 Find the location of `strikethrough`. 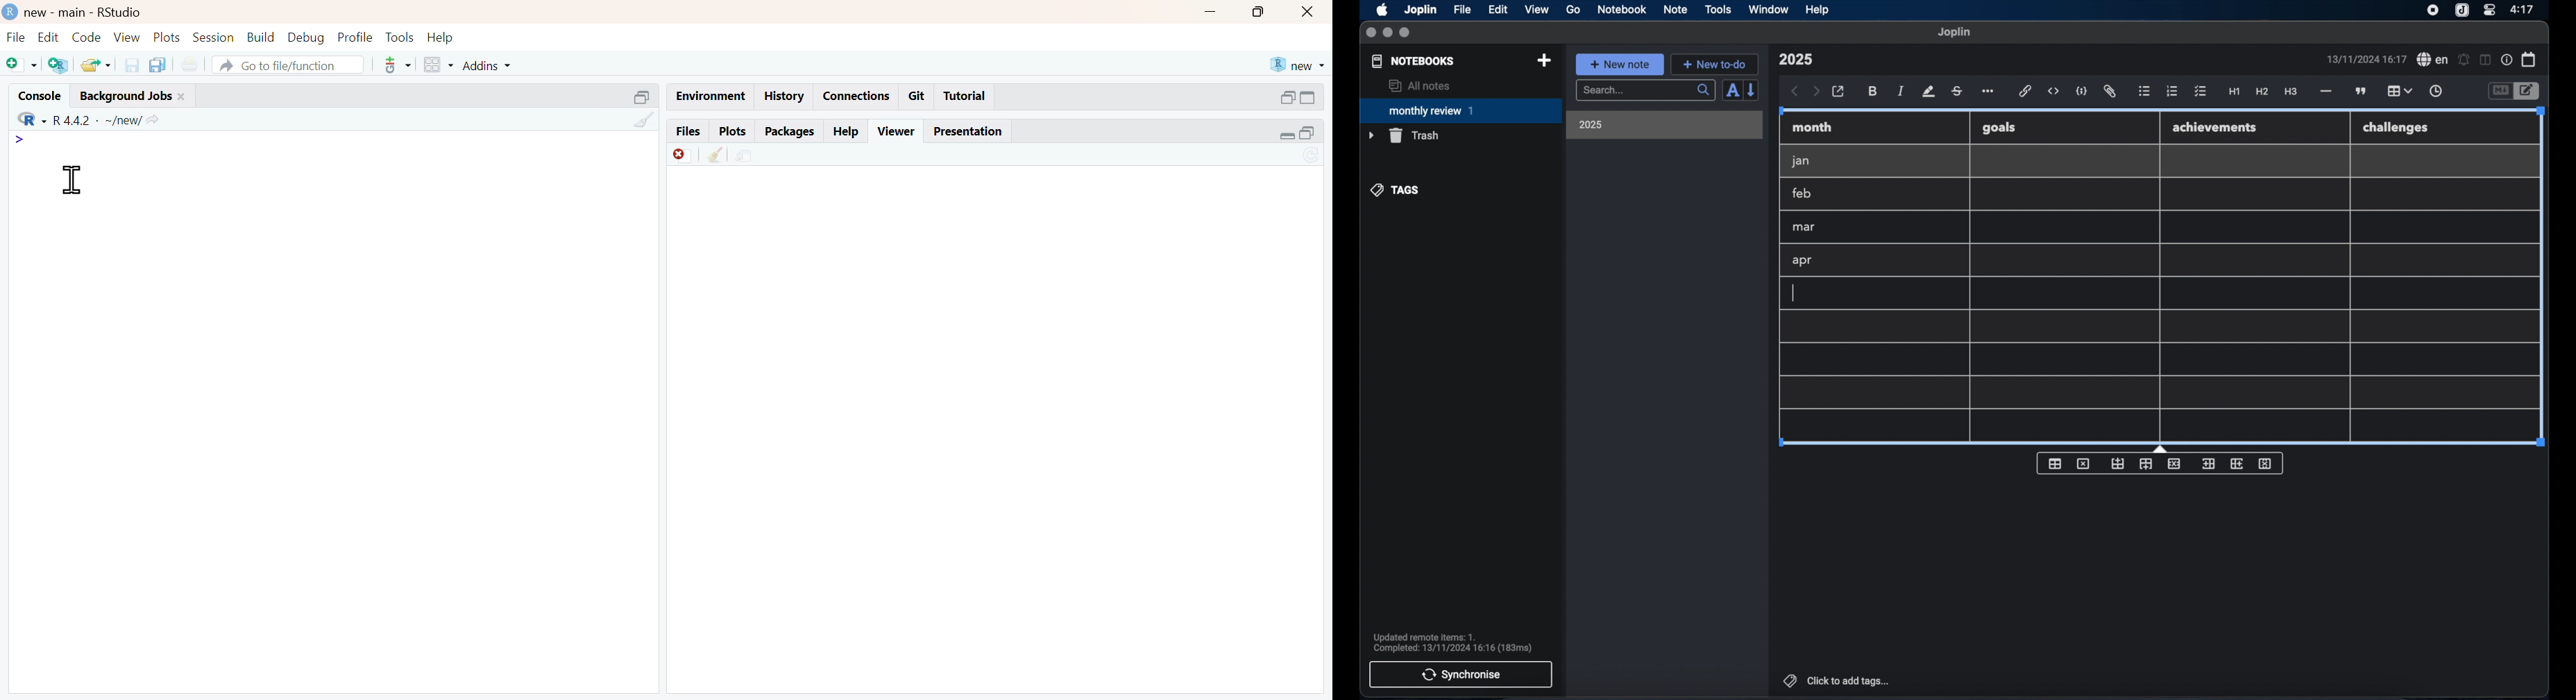

strikethrough is located at coordinates (1956, 91).